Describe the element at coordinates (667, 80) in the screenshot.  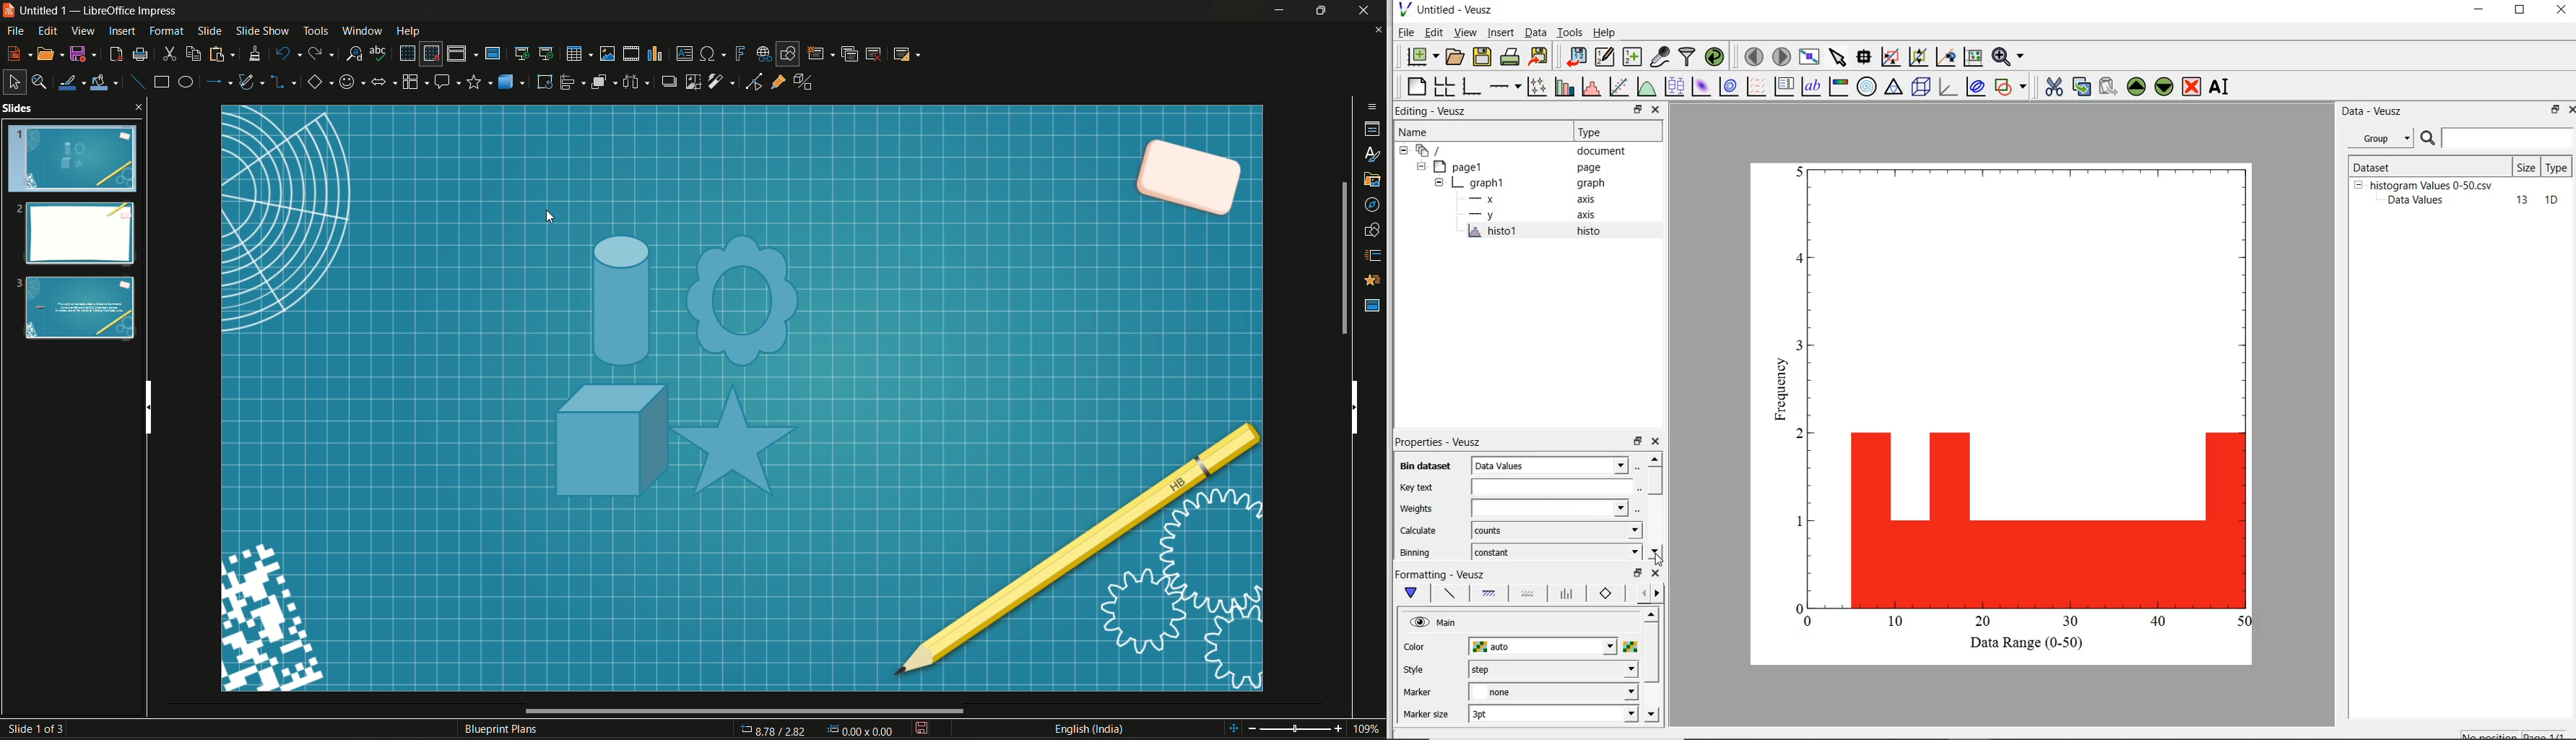
I see `shadow` at that location.